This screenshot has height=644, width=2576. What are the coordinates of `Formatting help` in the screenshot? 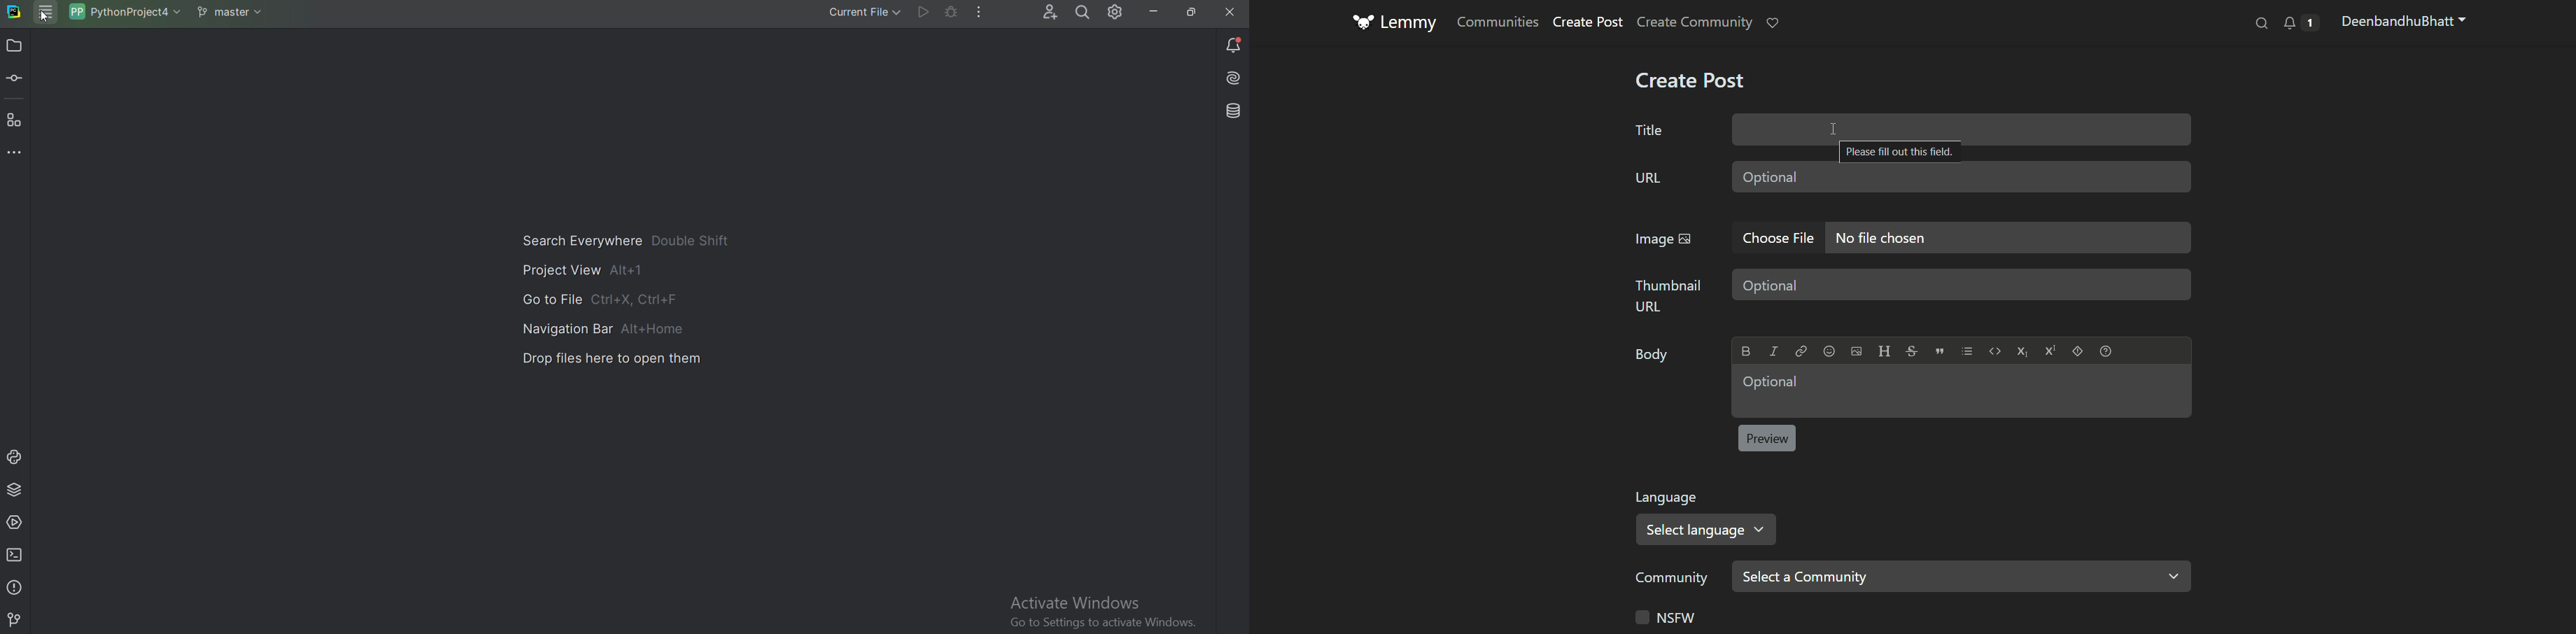 It's located at (2106, 351).